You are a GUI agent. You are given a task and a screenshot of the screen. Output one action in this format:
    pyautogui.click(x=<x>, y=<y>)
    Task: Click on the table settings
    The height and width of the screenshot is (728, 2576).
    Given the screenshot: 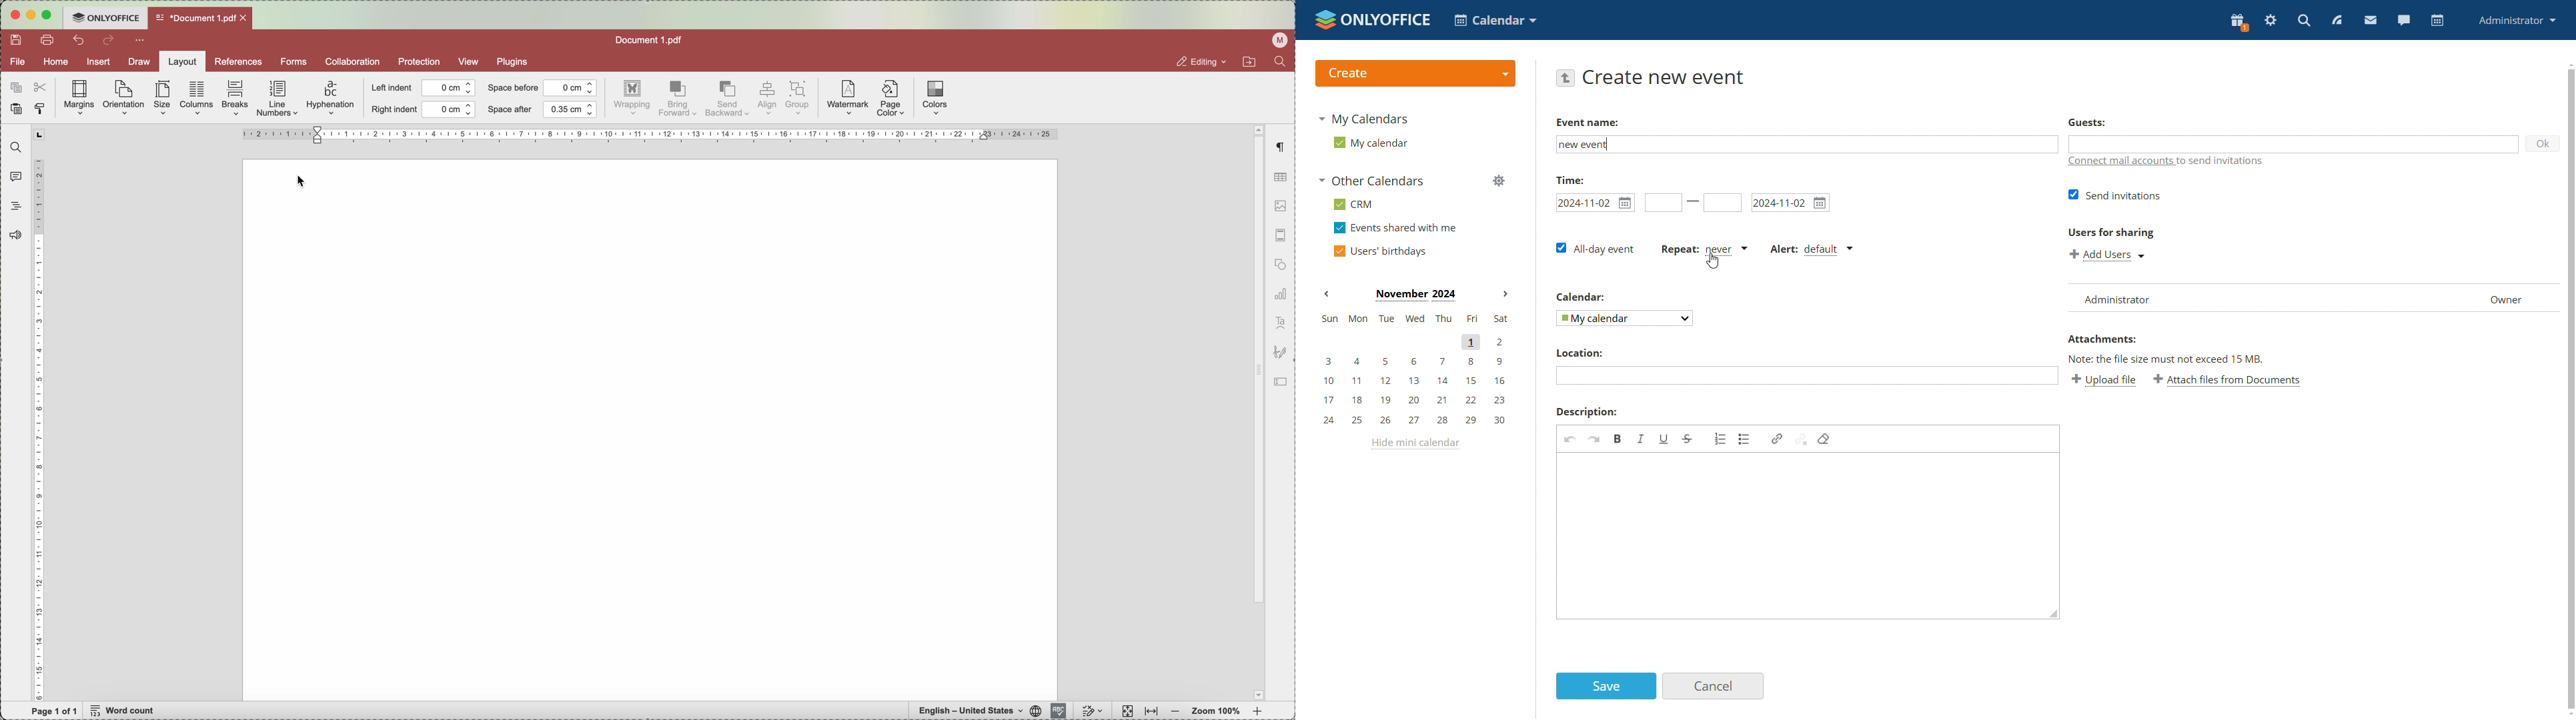 What is the action you would take?
    pyautogui.click(x=1281, y=177)
    